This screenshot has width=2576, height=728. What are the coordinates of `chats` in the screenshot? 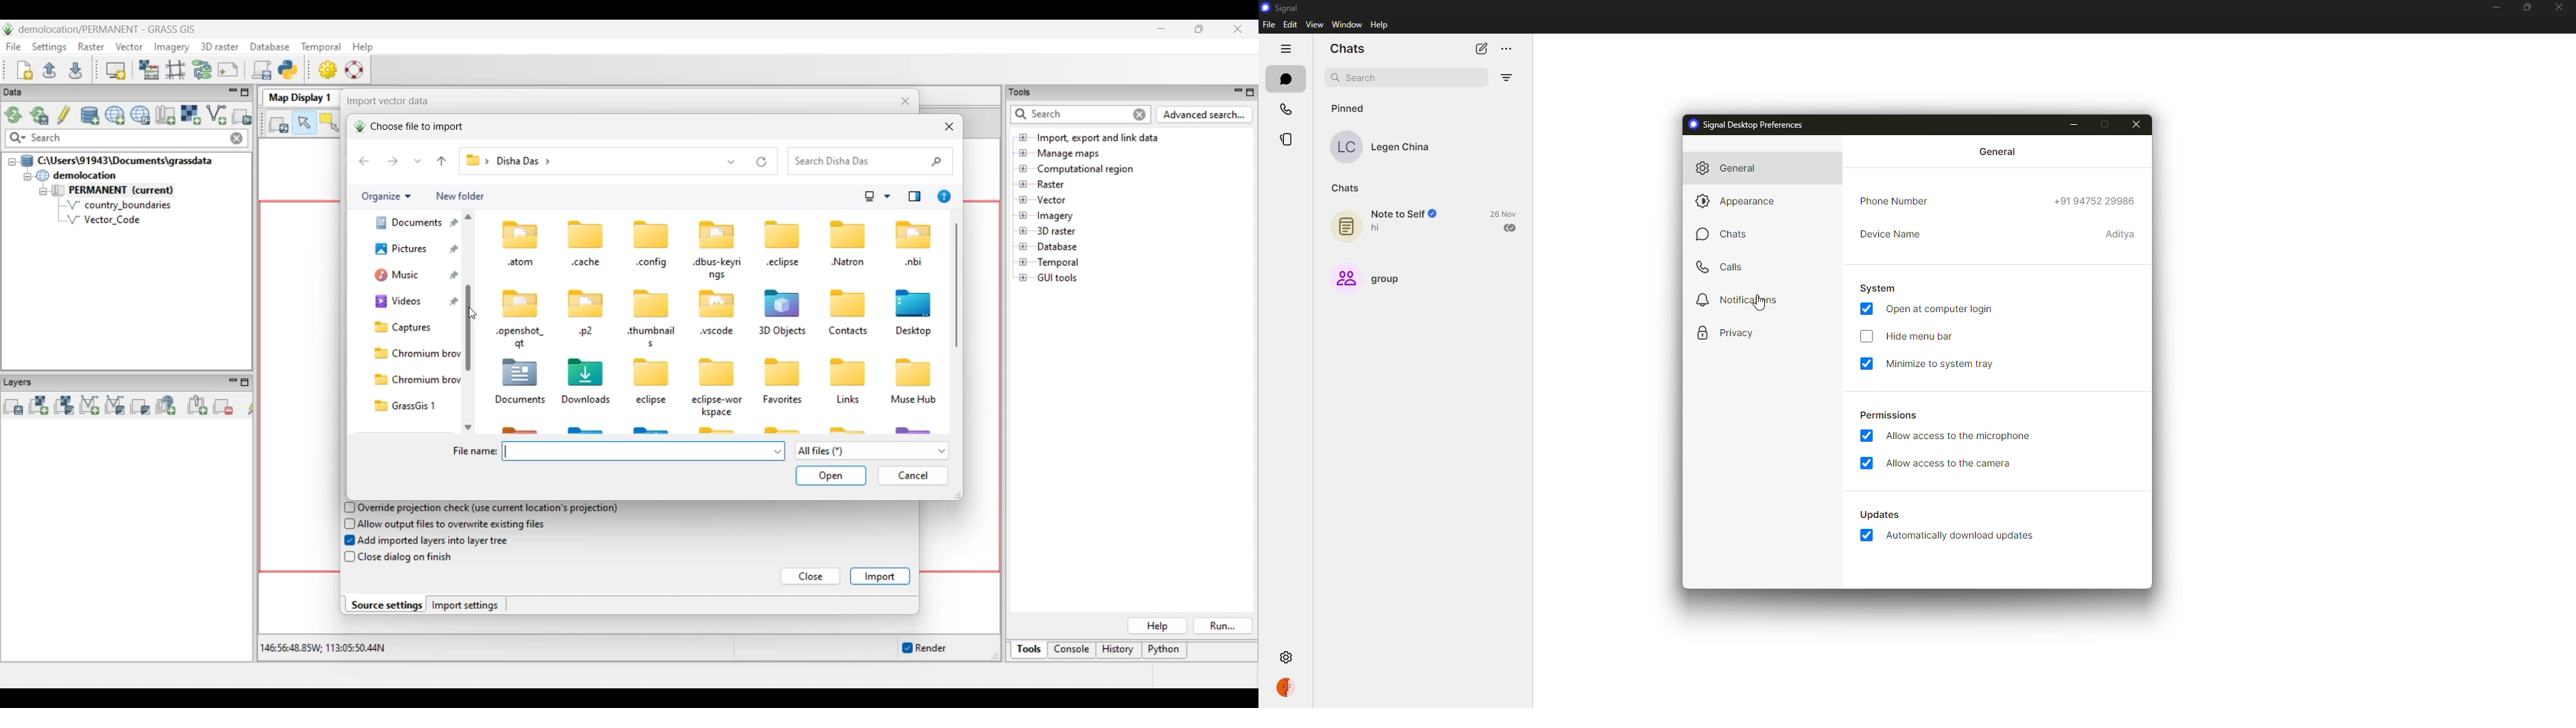 It's located at (1725, 233).